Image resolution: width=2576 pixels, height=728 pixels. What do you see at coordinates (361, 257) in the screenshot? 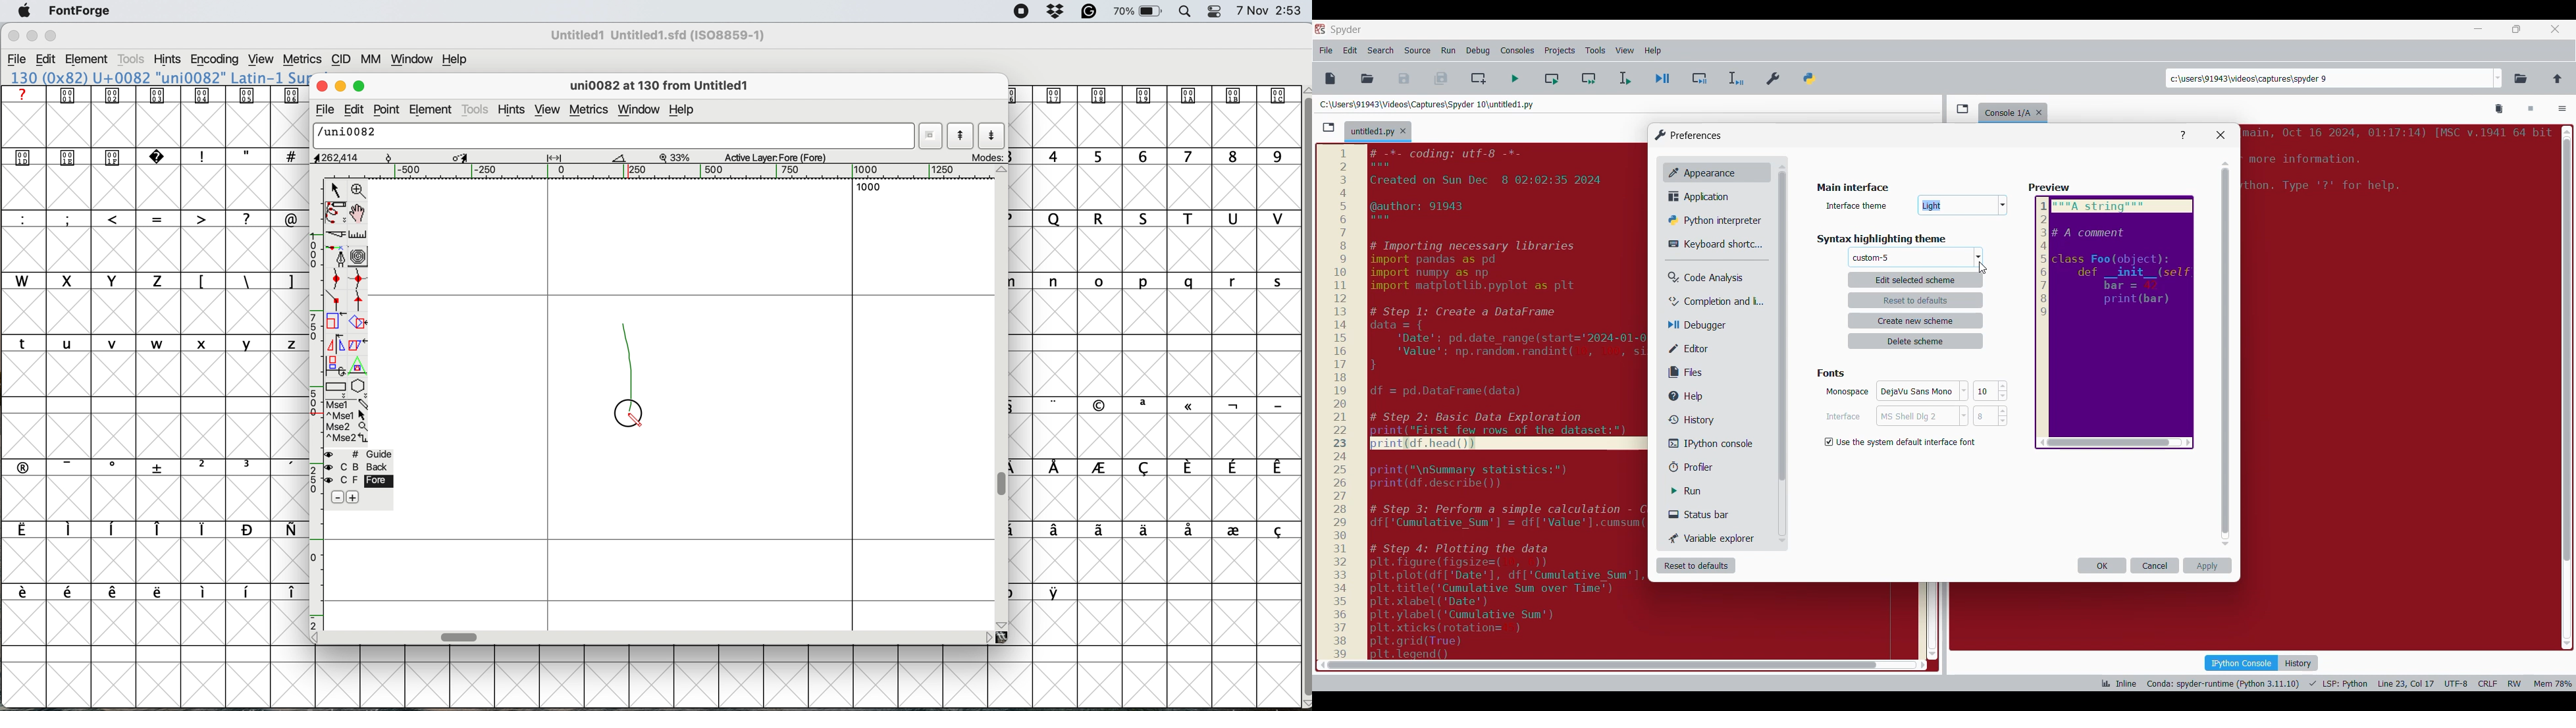
I see `change whether spiro is active or not` at bounding box center [361, 257].